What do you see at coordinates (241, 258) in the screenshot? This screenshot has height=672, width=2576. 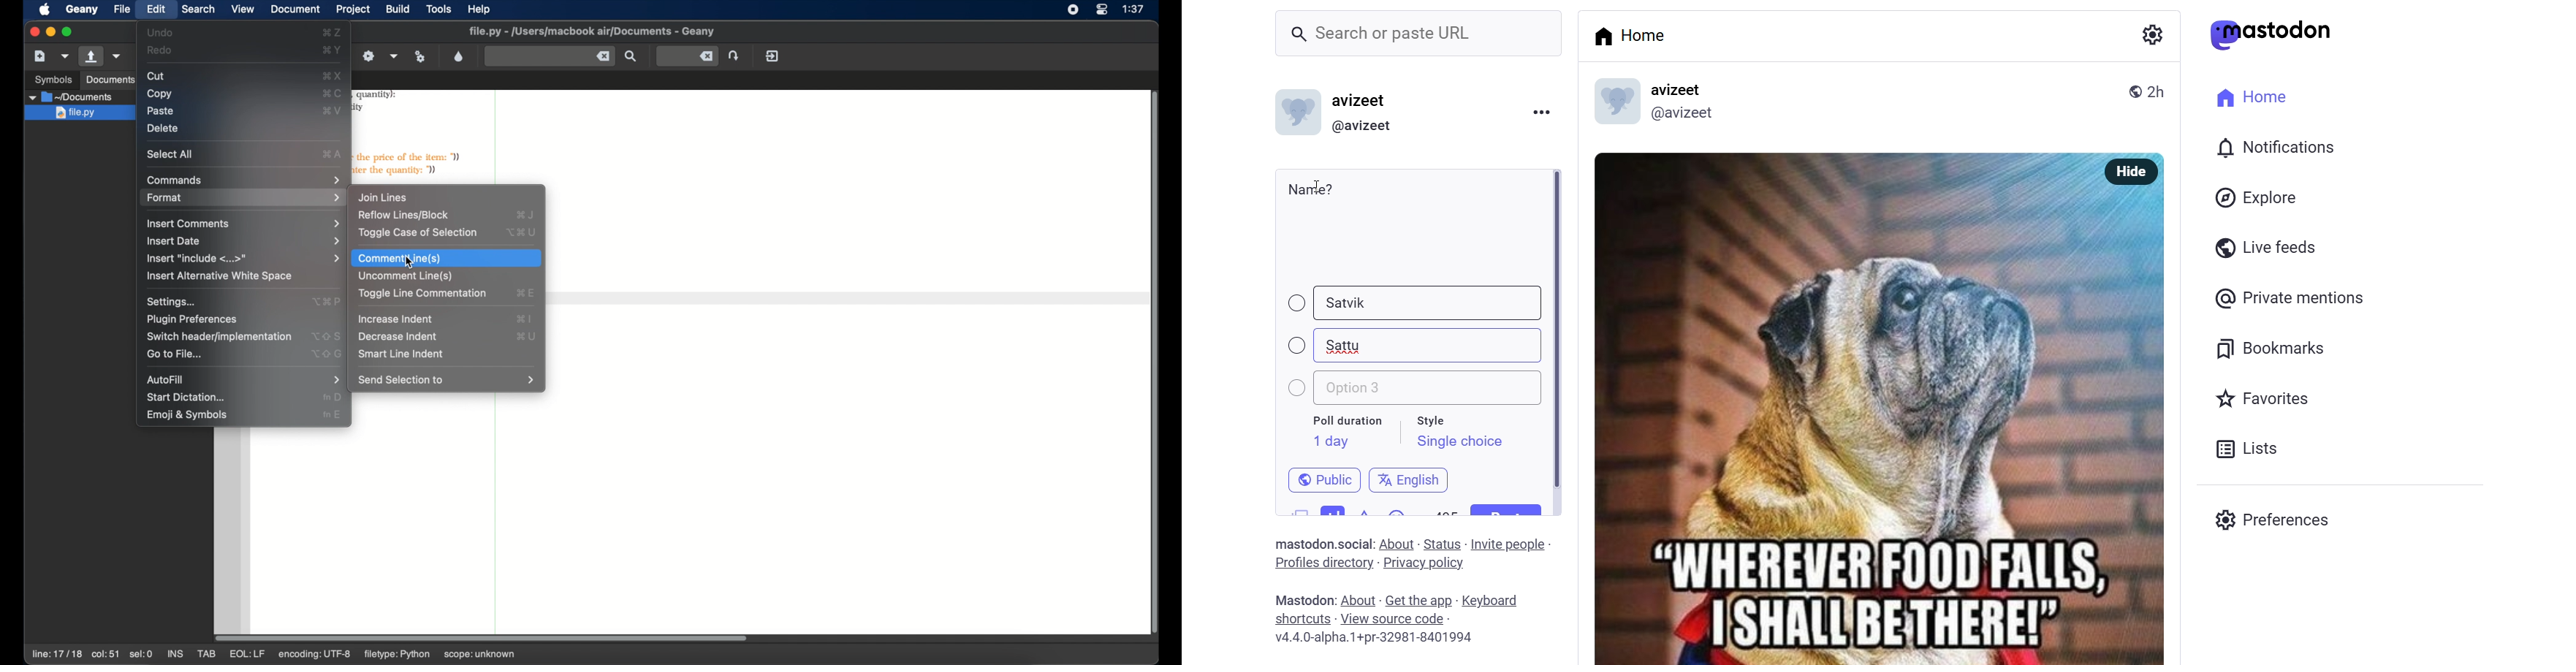 I see `insert include` at bounding box center [241, 258].